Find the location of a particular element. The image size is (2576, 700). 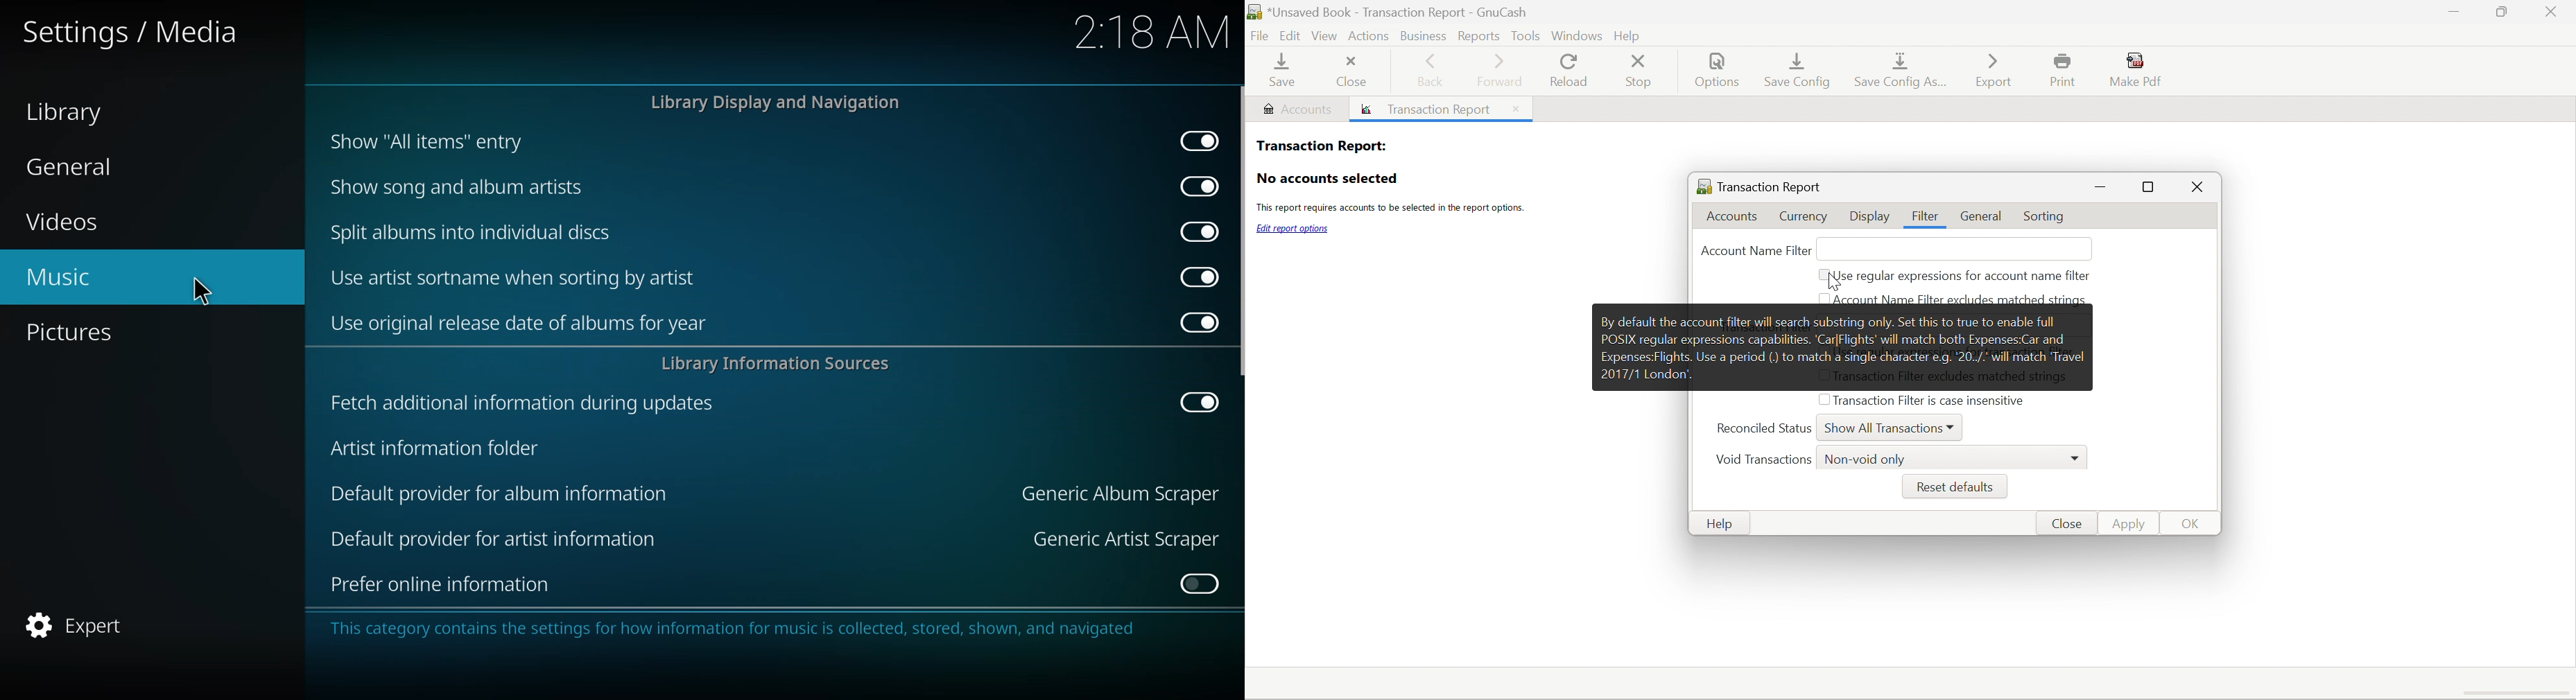

Checkbox is located at coordinates (1822, 401).